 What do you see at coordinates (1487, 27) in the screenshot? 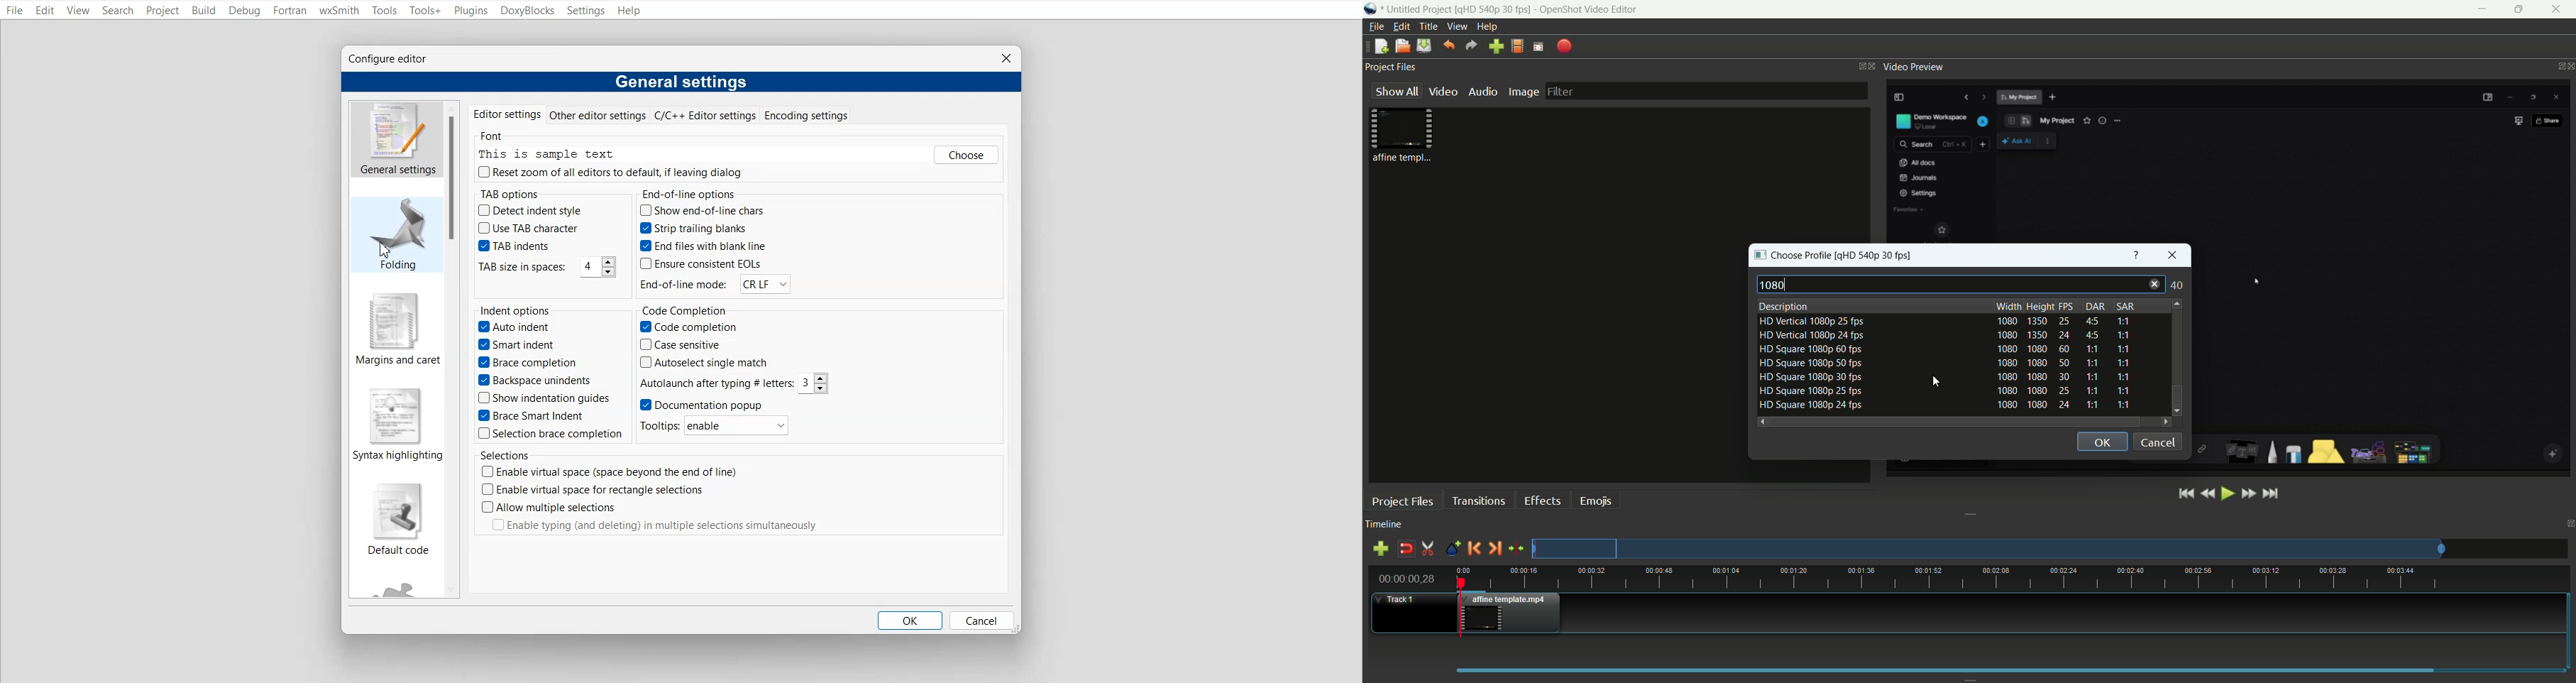
I see `help menu` at bounding box center [1487, 27].